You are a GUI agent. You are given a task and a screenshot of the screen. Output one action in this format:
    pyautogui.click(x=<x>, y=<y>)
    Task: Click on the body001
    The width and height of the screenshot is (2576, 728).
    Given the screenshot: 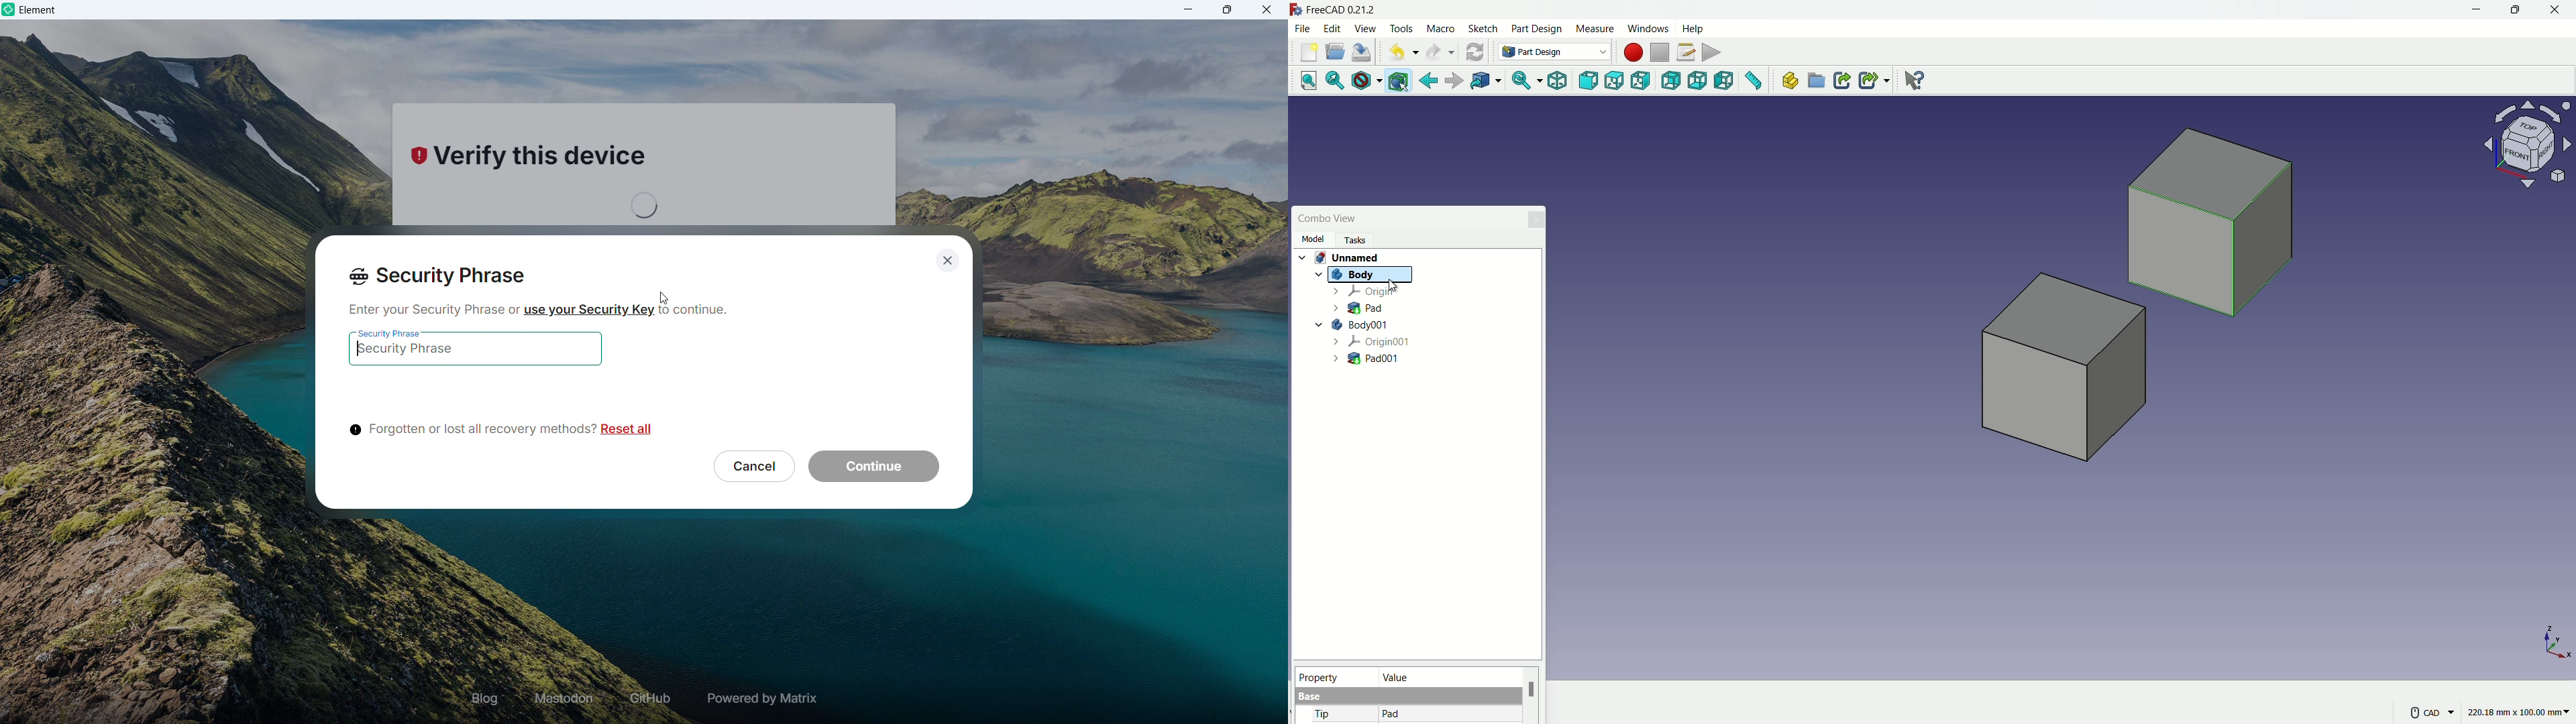 What is the action you would take?
    pyautogui.click(x=1352, y=324)
    